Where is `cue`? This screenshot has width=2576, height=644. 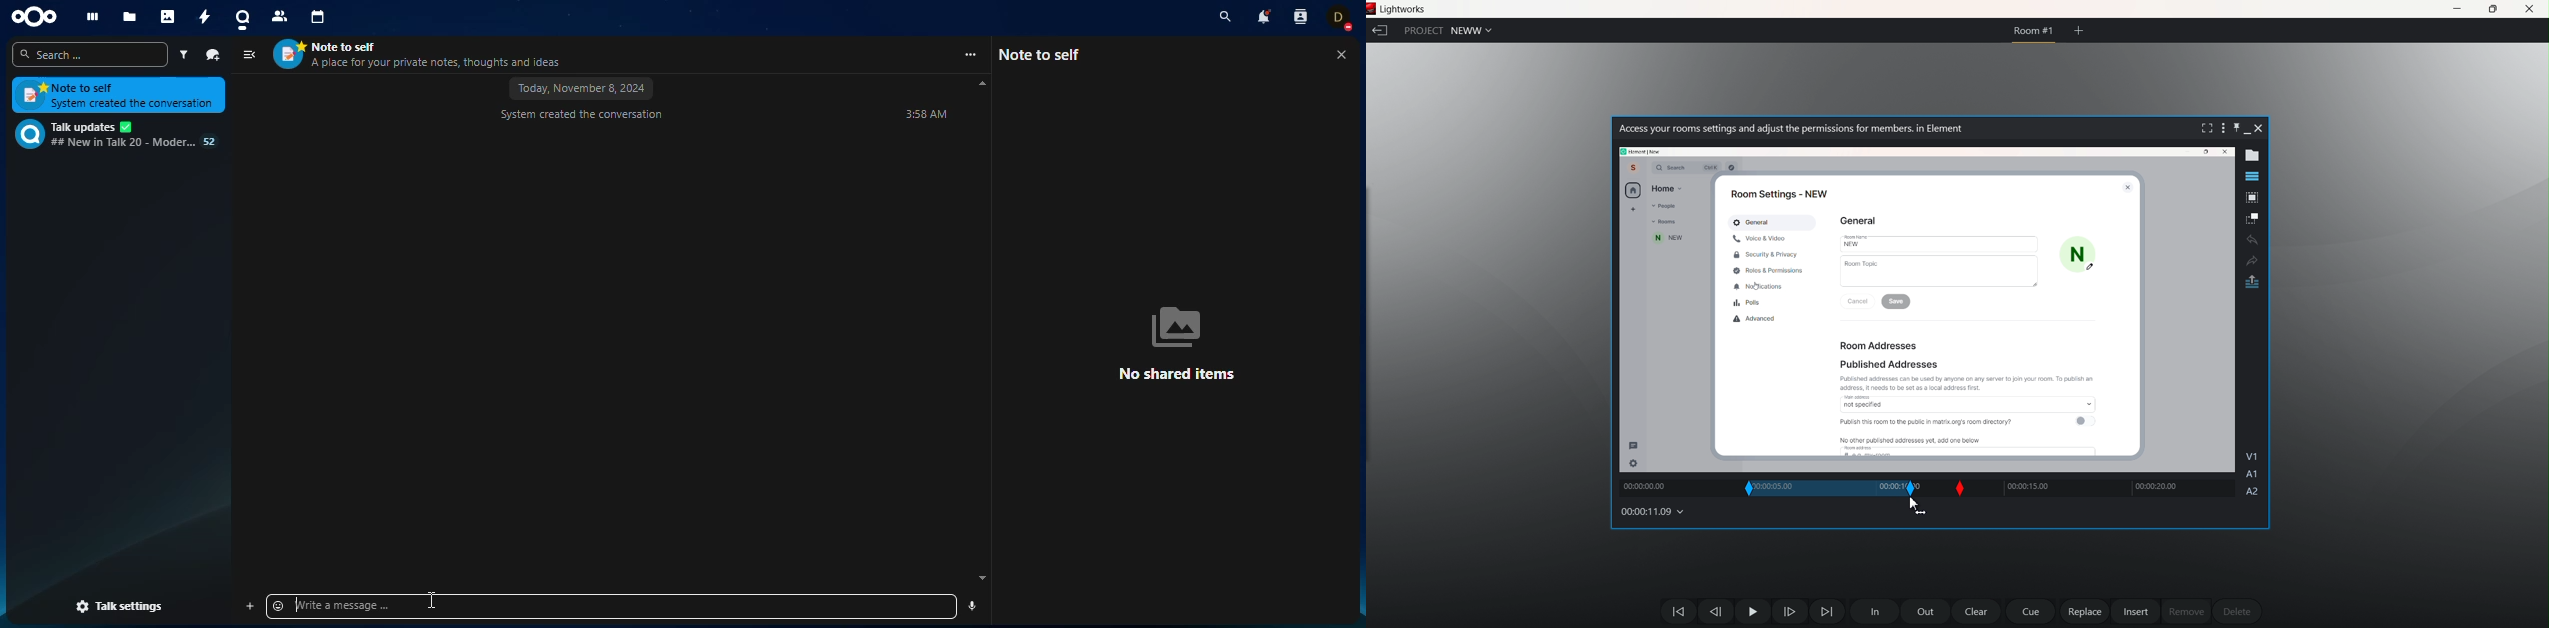
cue is located at coordinates (2030, 612).